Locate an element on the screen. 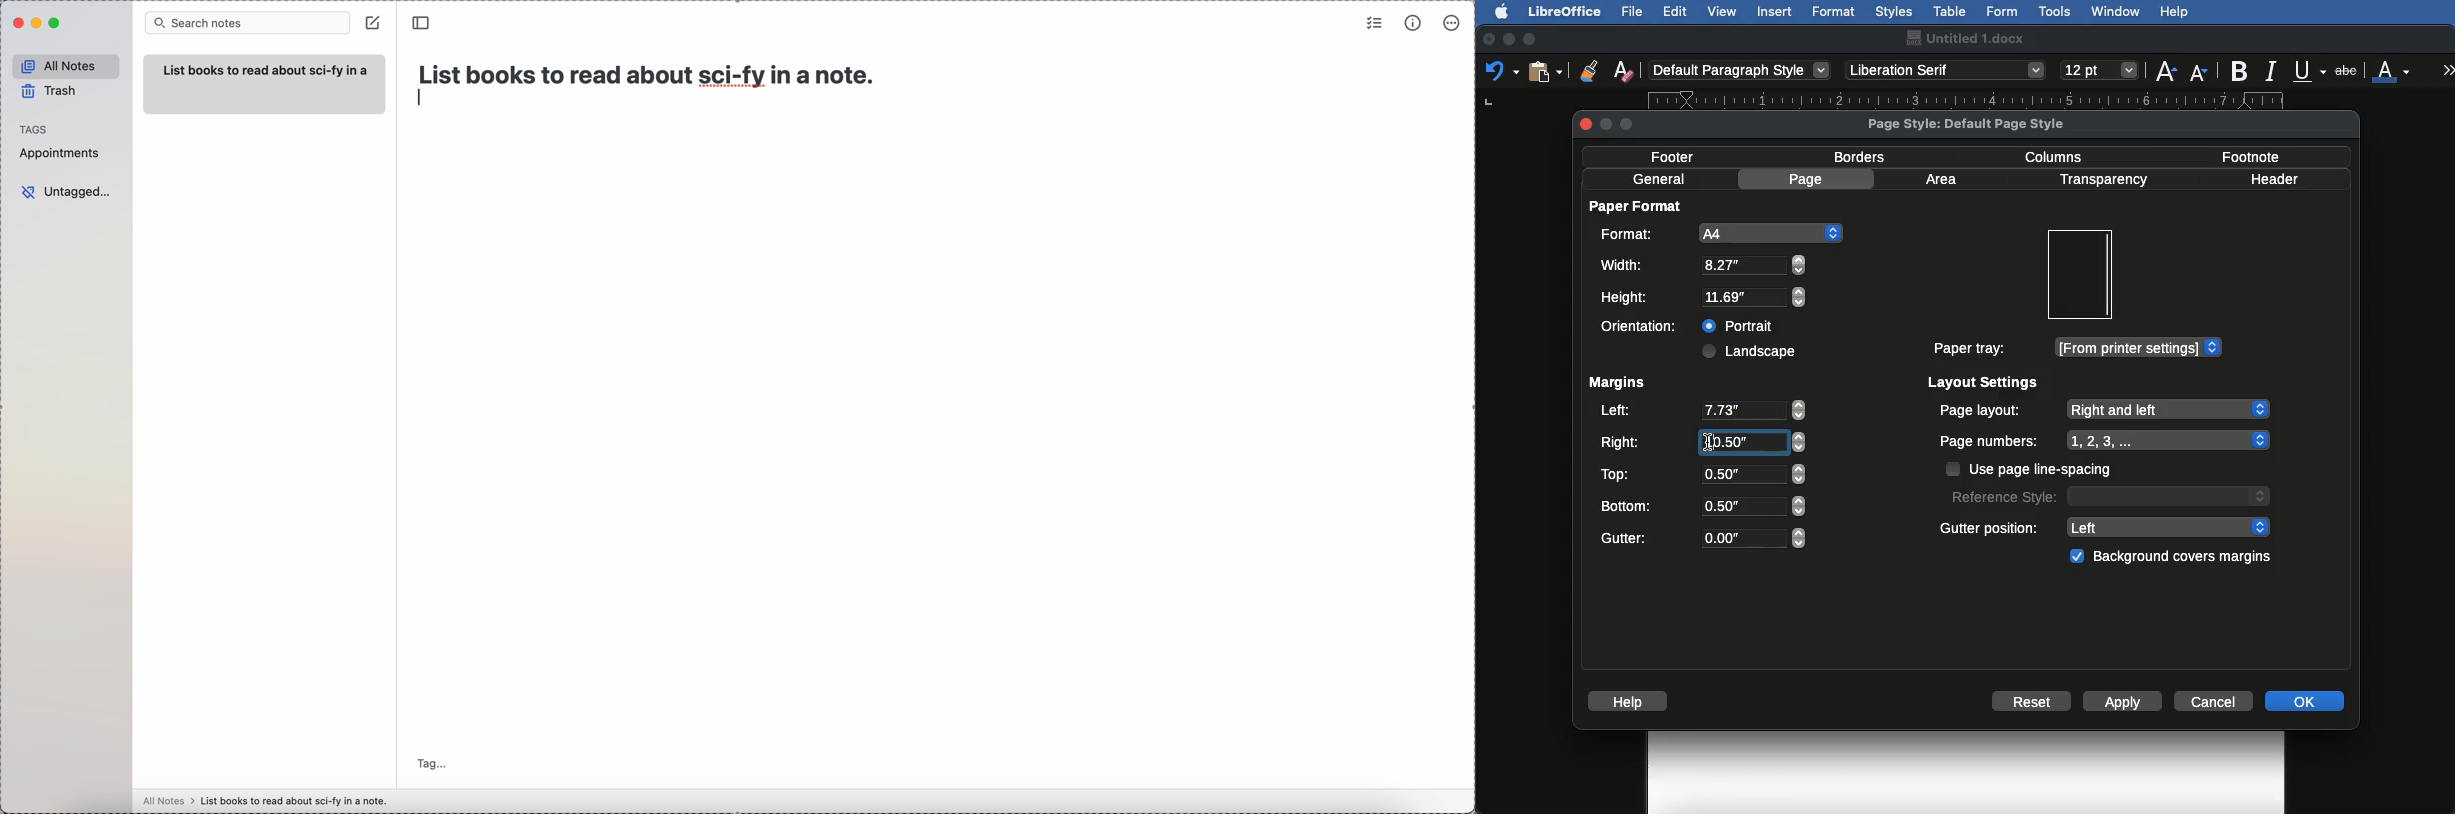 The height and width of the screenshot is (840, 2464). Underline is located at coordinates (2311, 72).